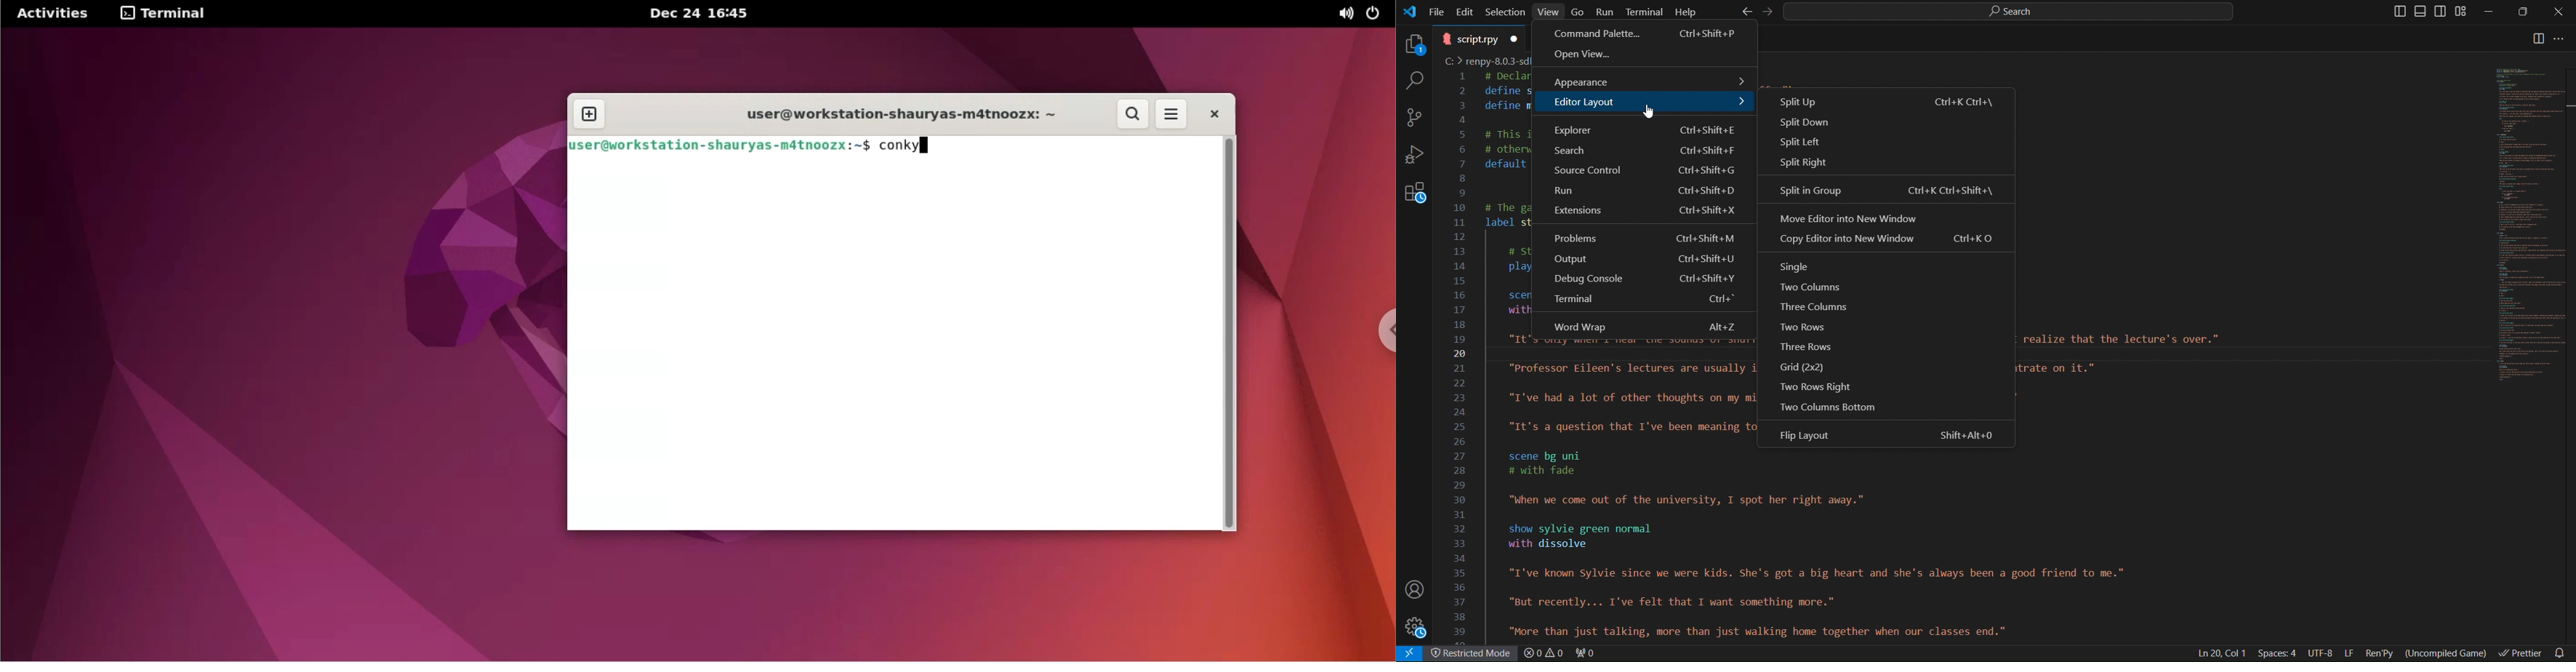 The width and height of the screenshot is (2576, 672). I want to click on Back, so click(1745, 12).